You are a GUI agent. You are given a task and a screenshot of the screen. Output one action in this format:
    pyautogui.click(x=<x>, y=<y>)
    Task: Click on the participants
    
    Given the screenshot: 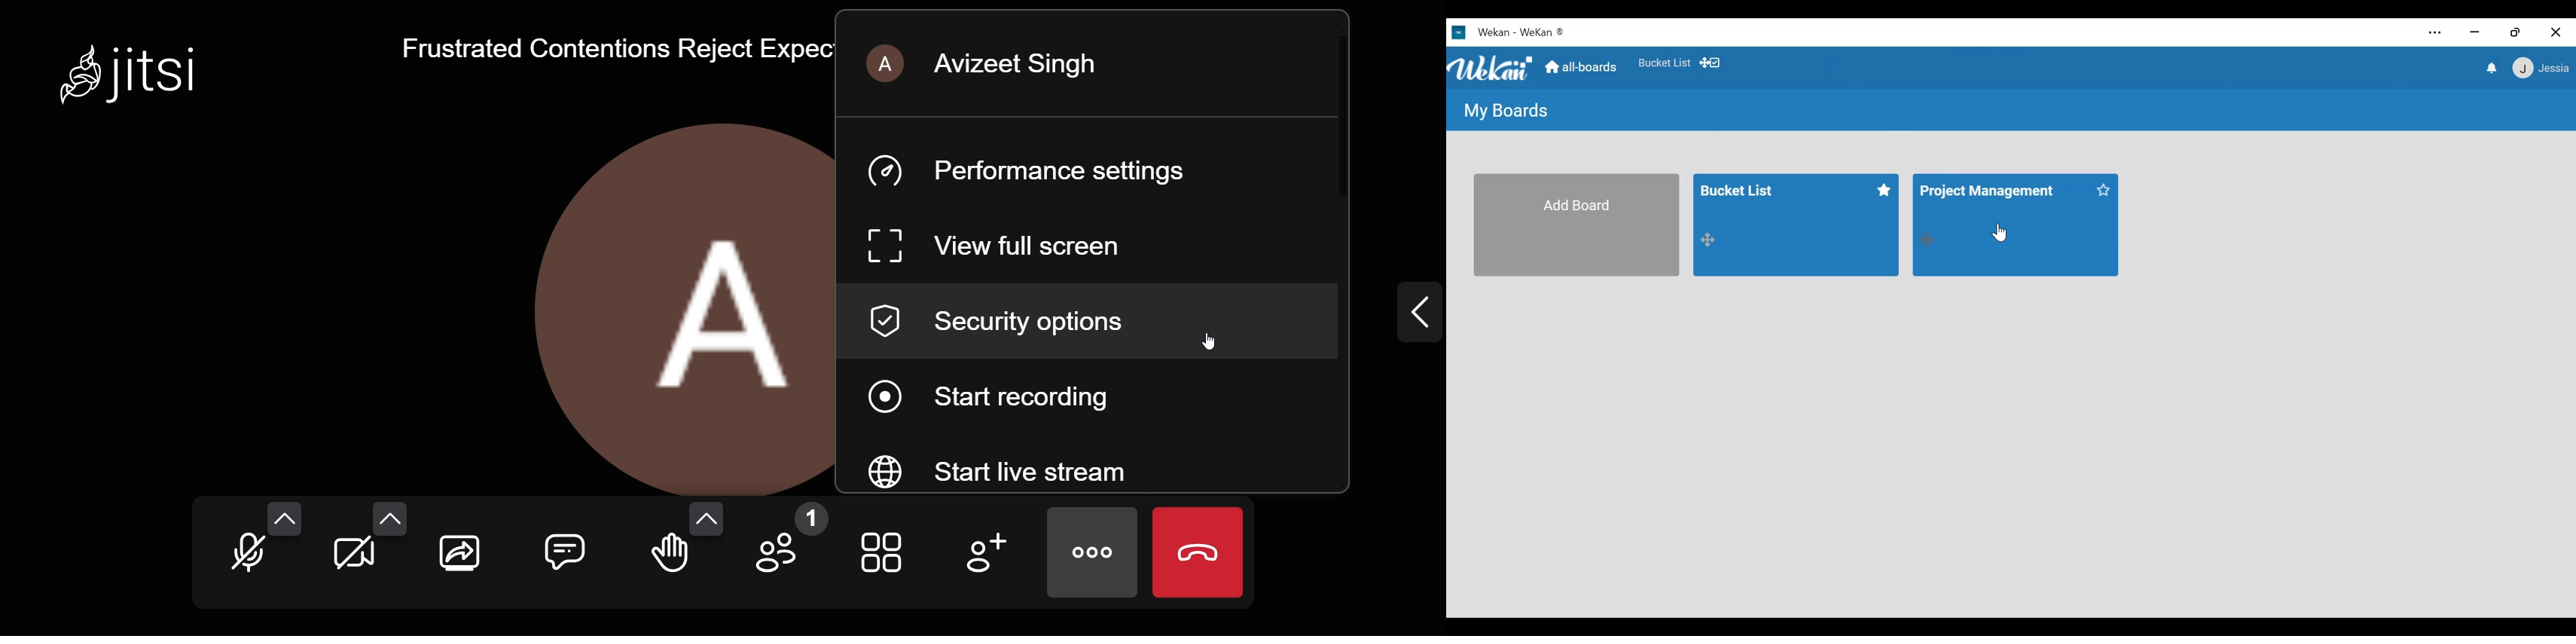 What is the action you would take?
    pyautogui.click(x=796, y=543)
    